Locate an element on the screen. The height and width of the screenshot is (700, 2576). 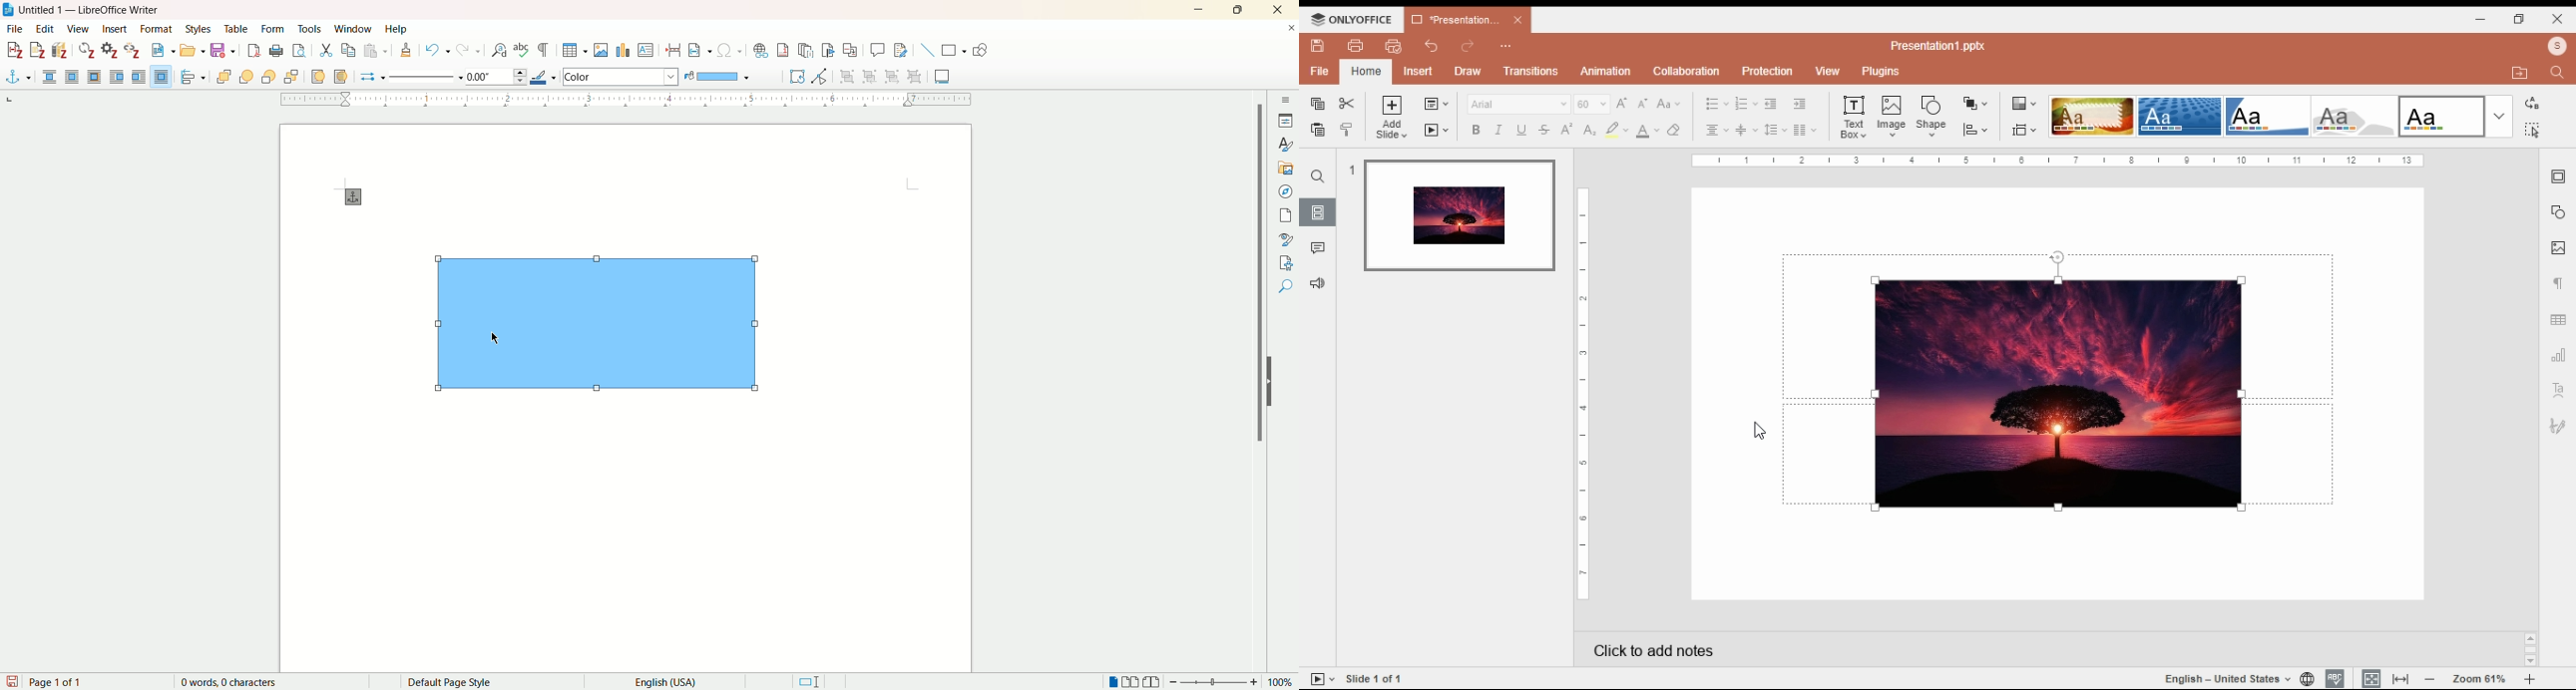
close is located at coordinates (1278, 9).